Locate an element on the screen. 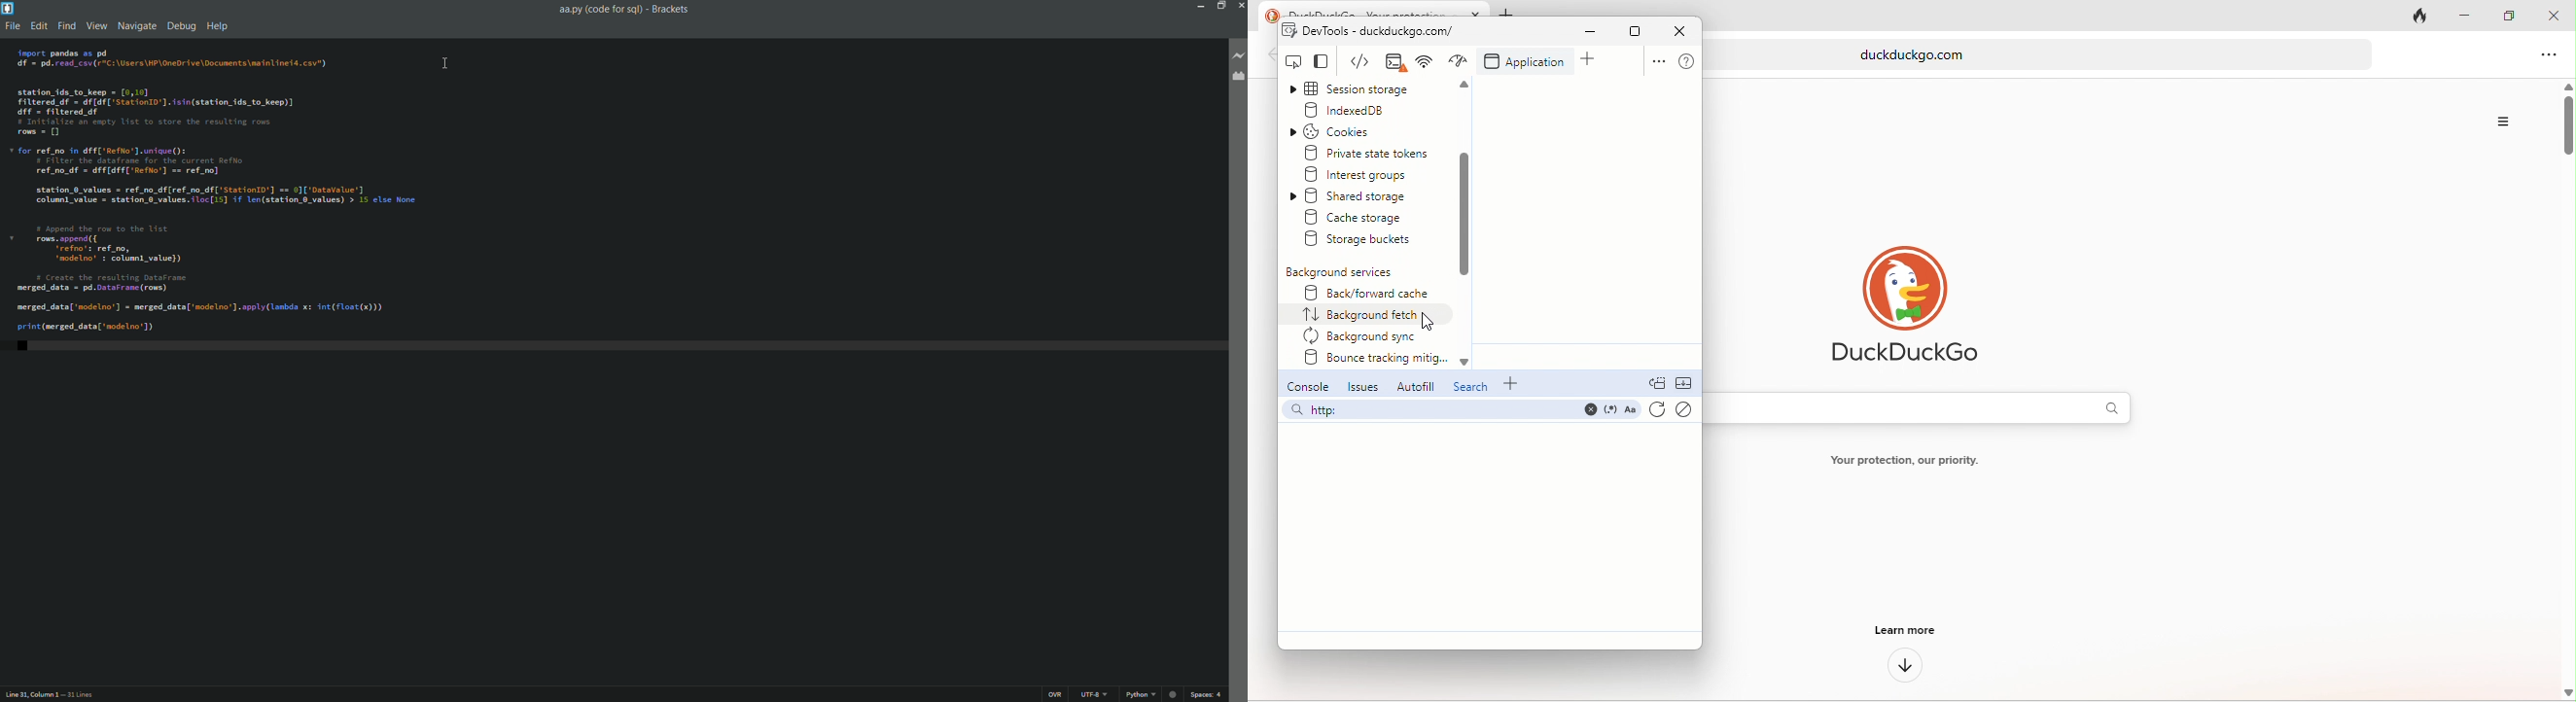 The image size is (2576, 728). inspect is located at coordinates (1293, 62).